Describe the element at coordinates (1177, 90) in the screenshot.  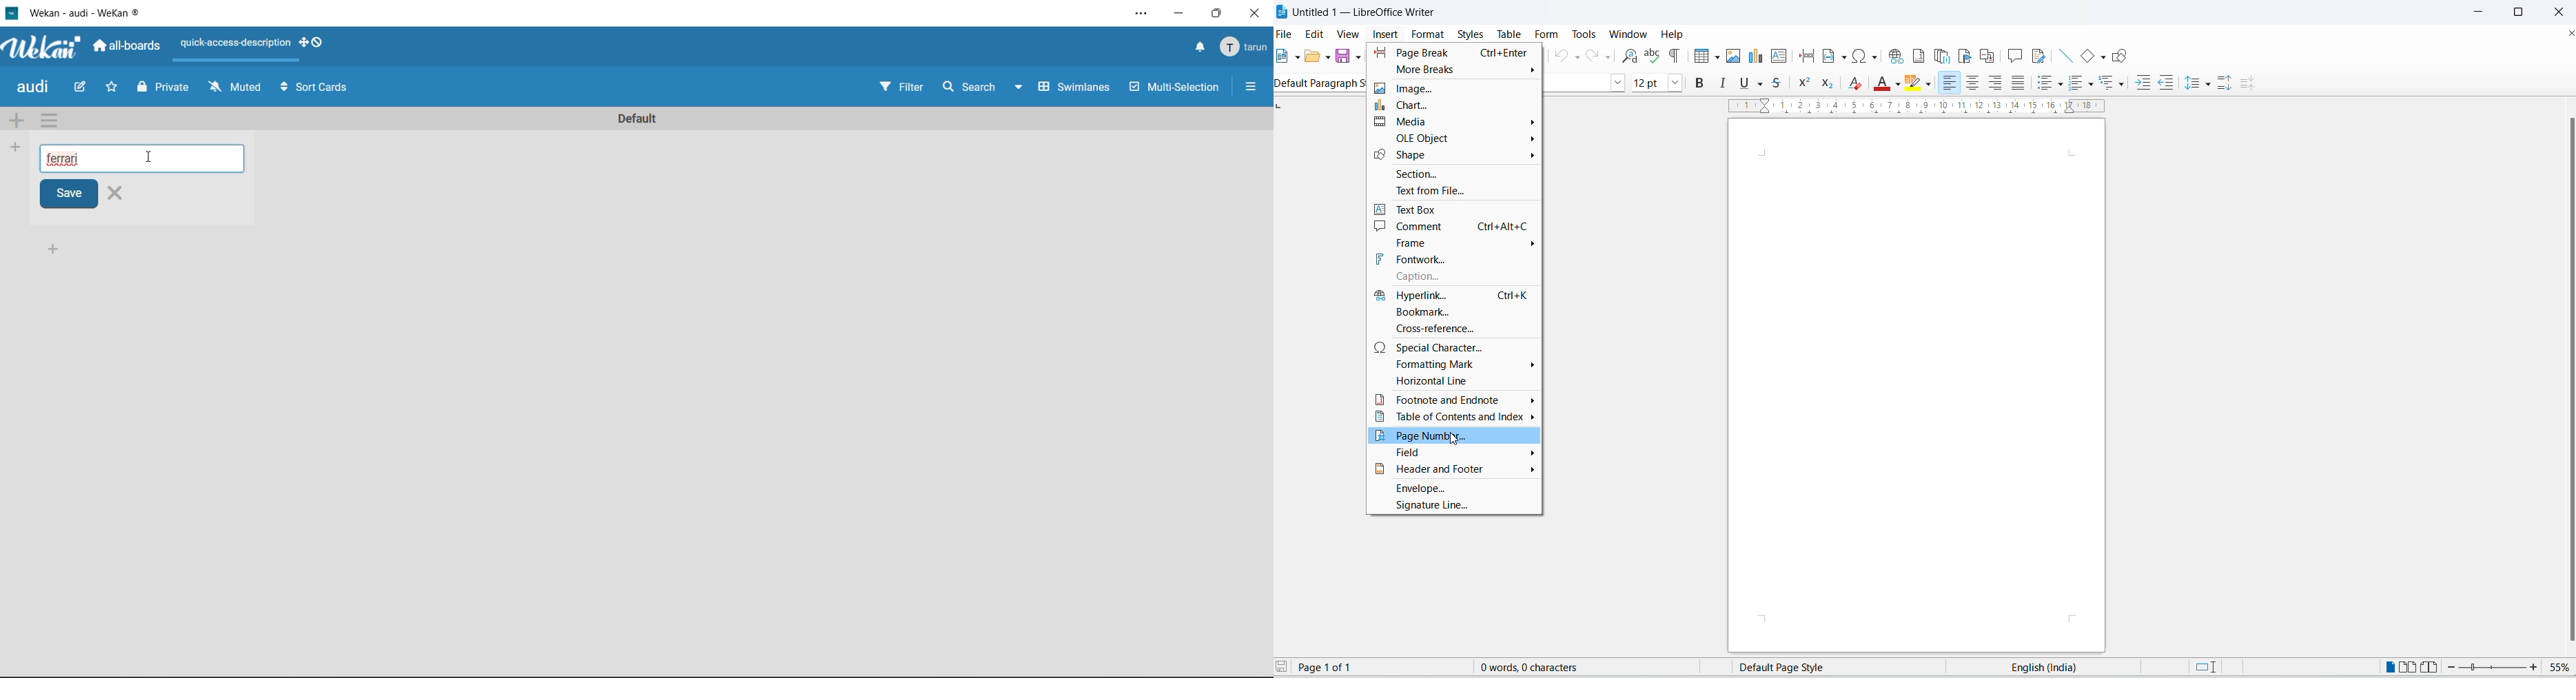
I see `Multi-Selection` at that location.